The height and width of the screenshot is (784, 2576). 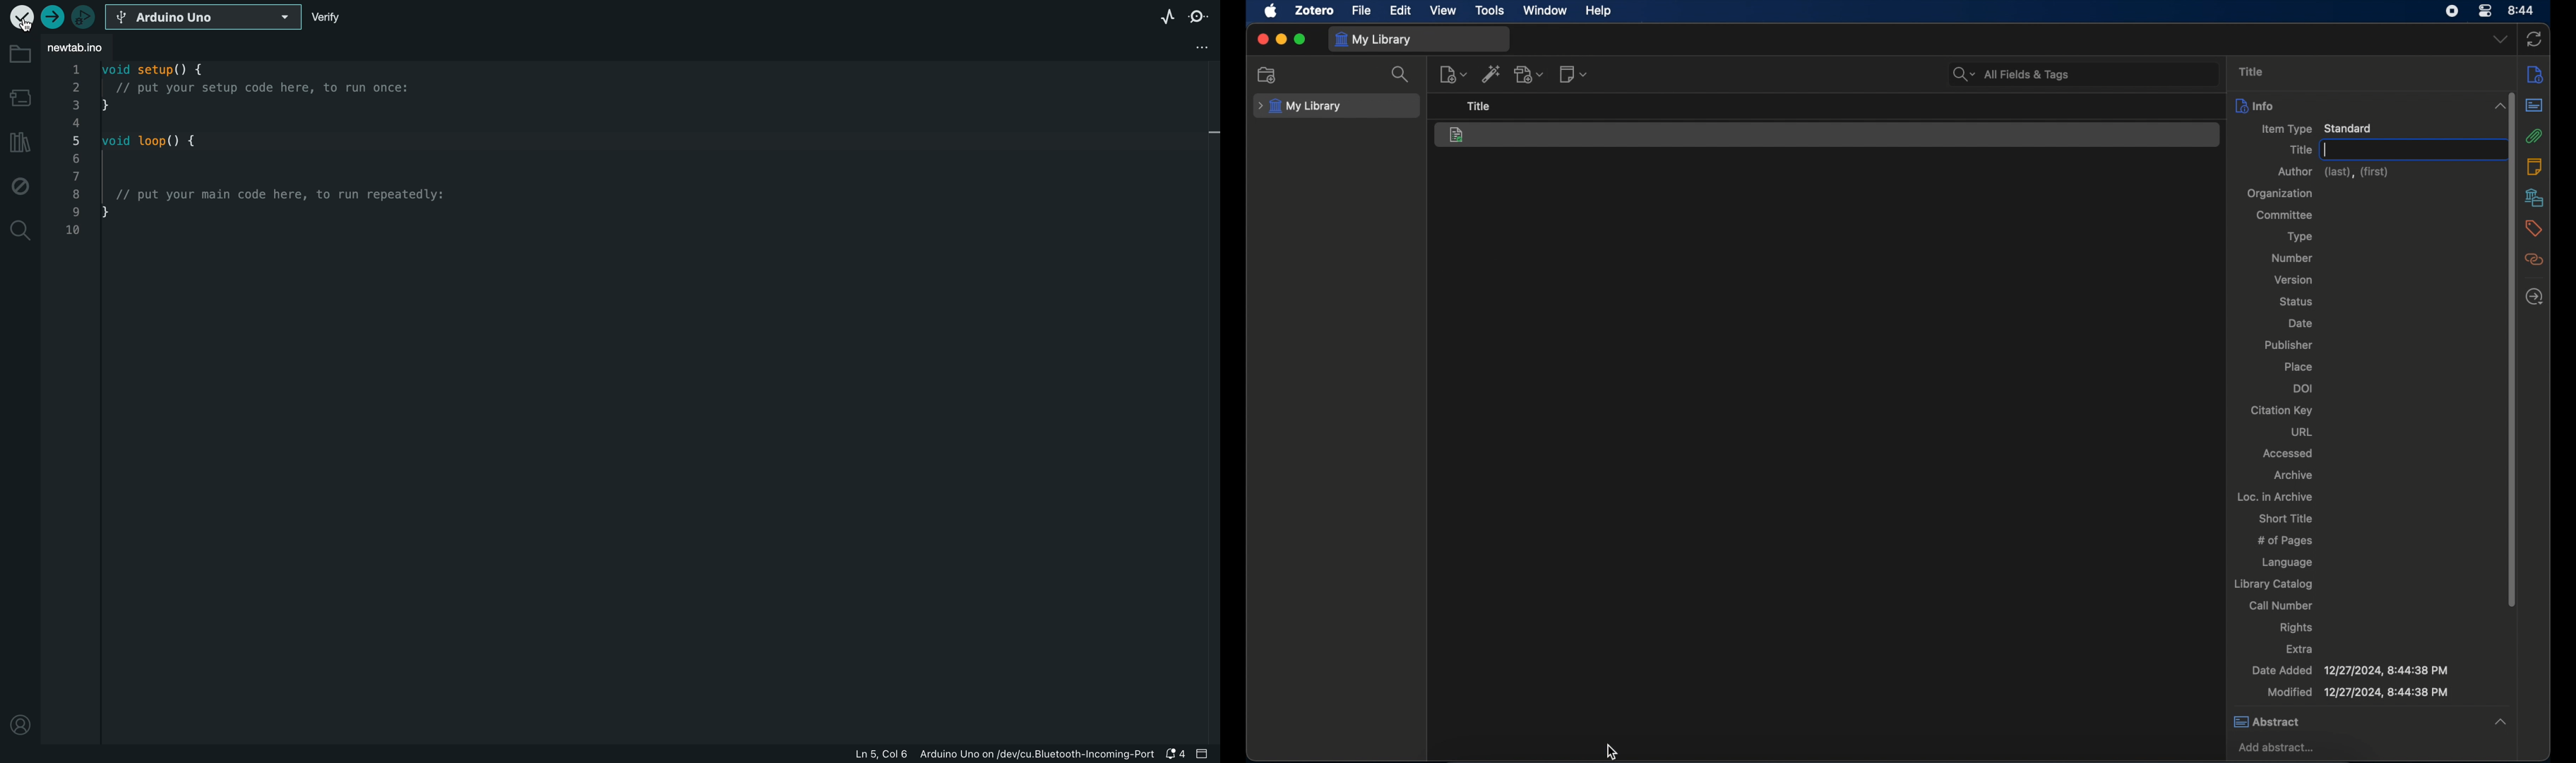 I want to click on apple, so click(x=1271, y=11).